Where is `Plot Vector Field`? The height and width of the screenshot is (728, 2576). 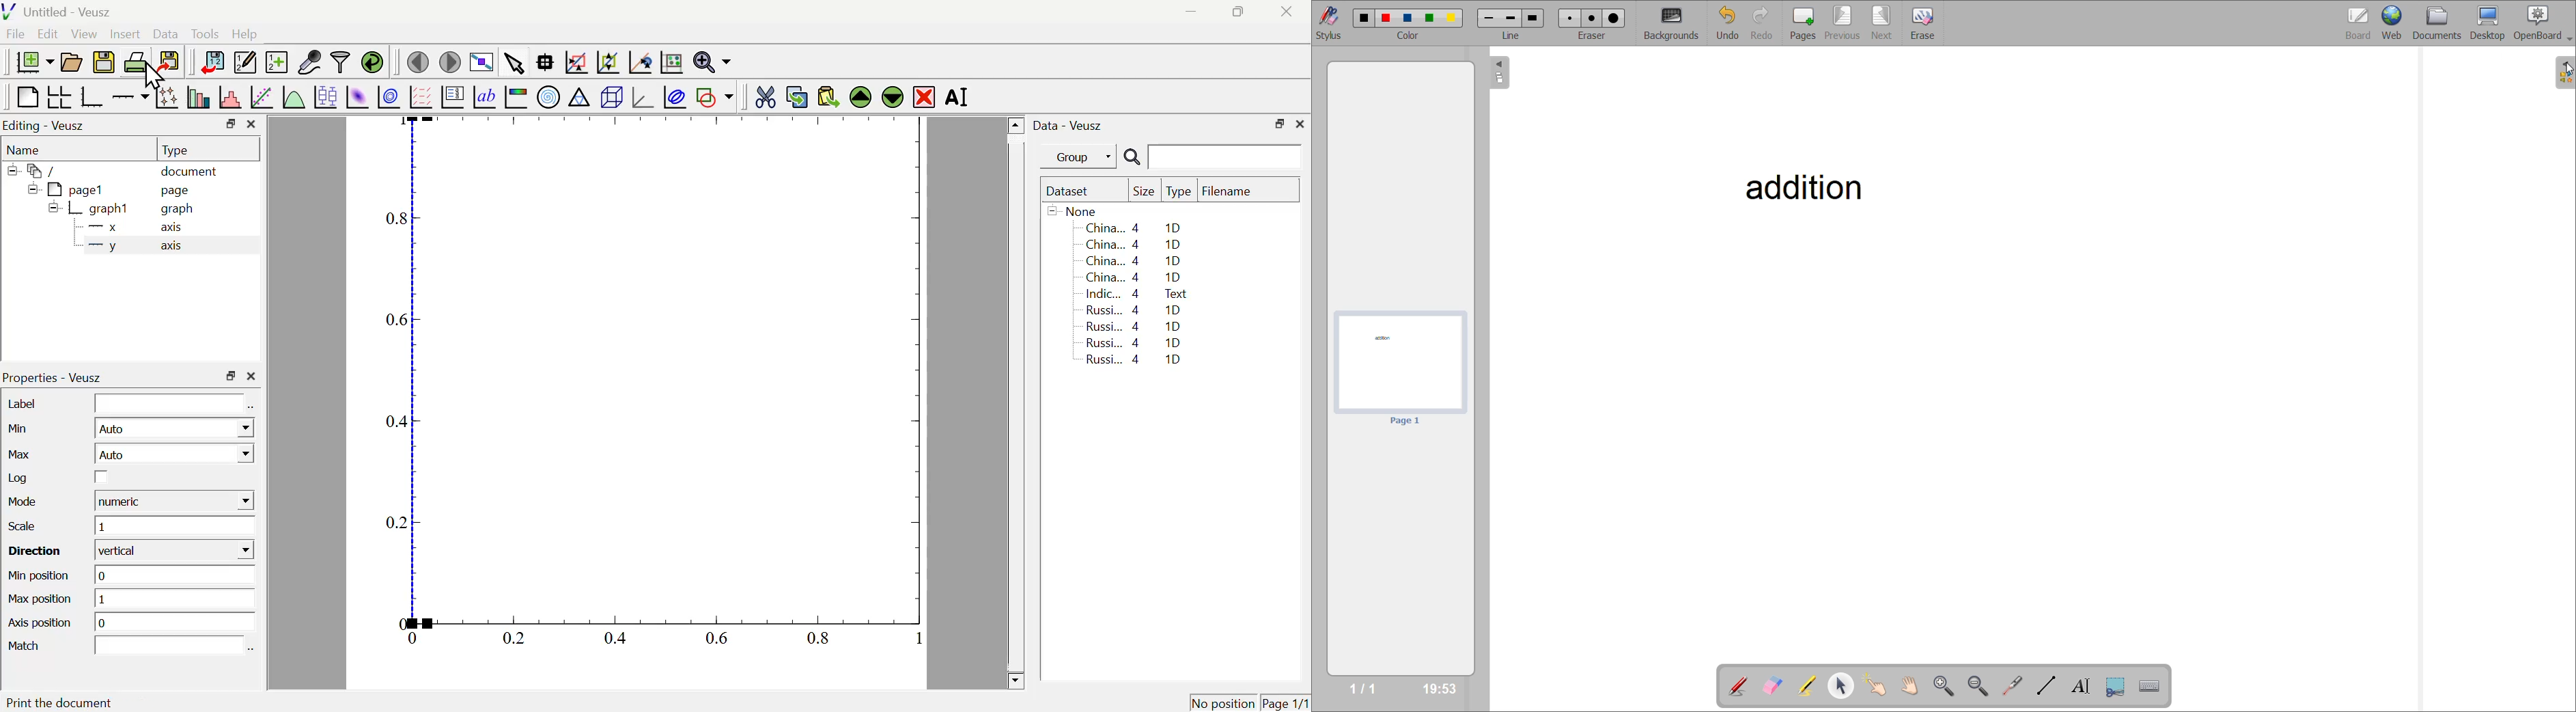 Plot Vector Field is located at coordinates (419, 96).